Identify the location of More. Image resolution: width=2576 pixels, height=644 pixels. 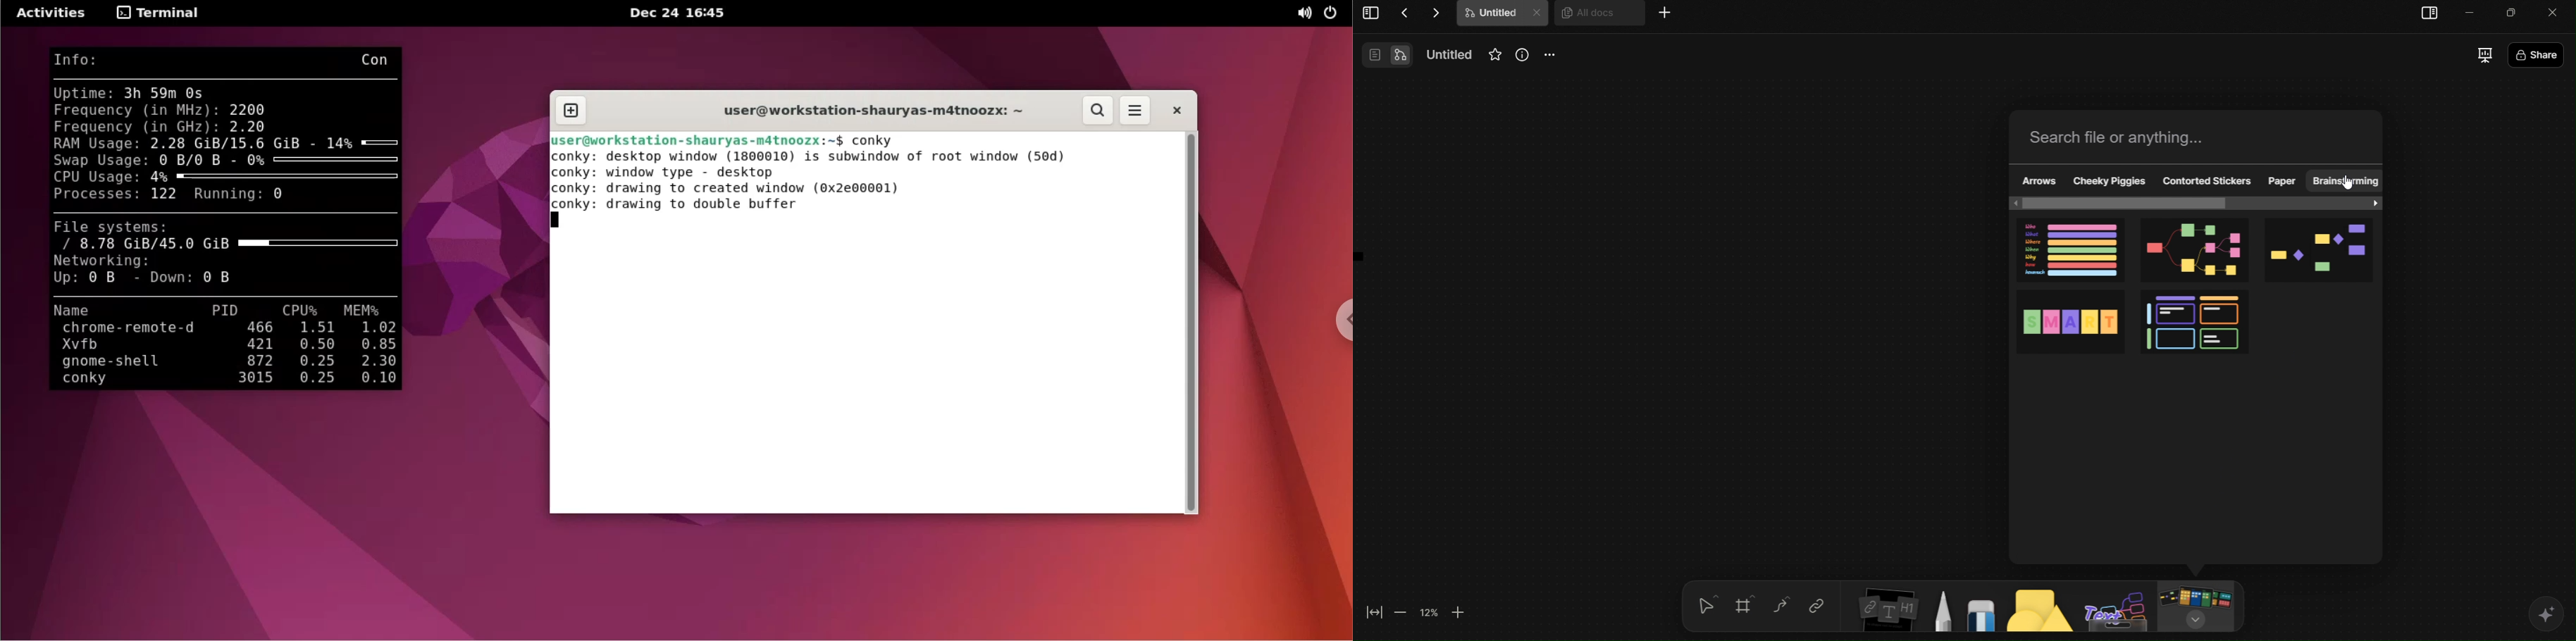
(1550, 56).